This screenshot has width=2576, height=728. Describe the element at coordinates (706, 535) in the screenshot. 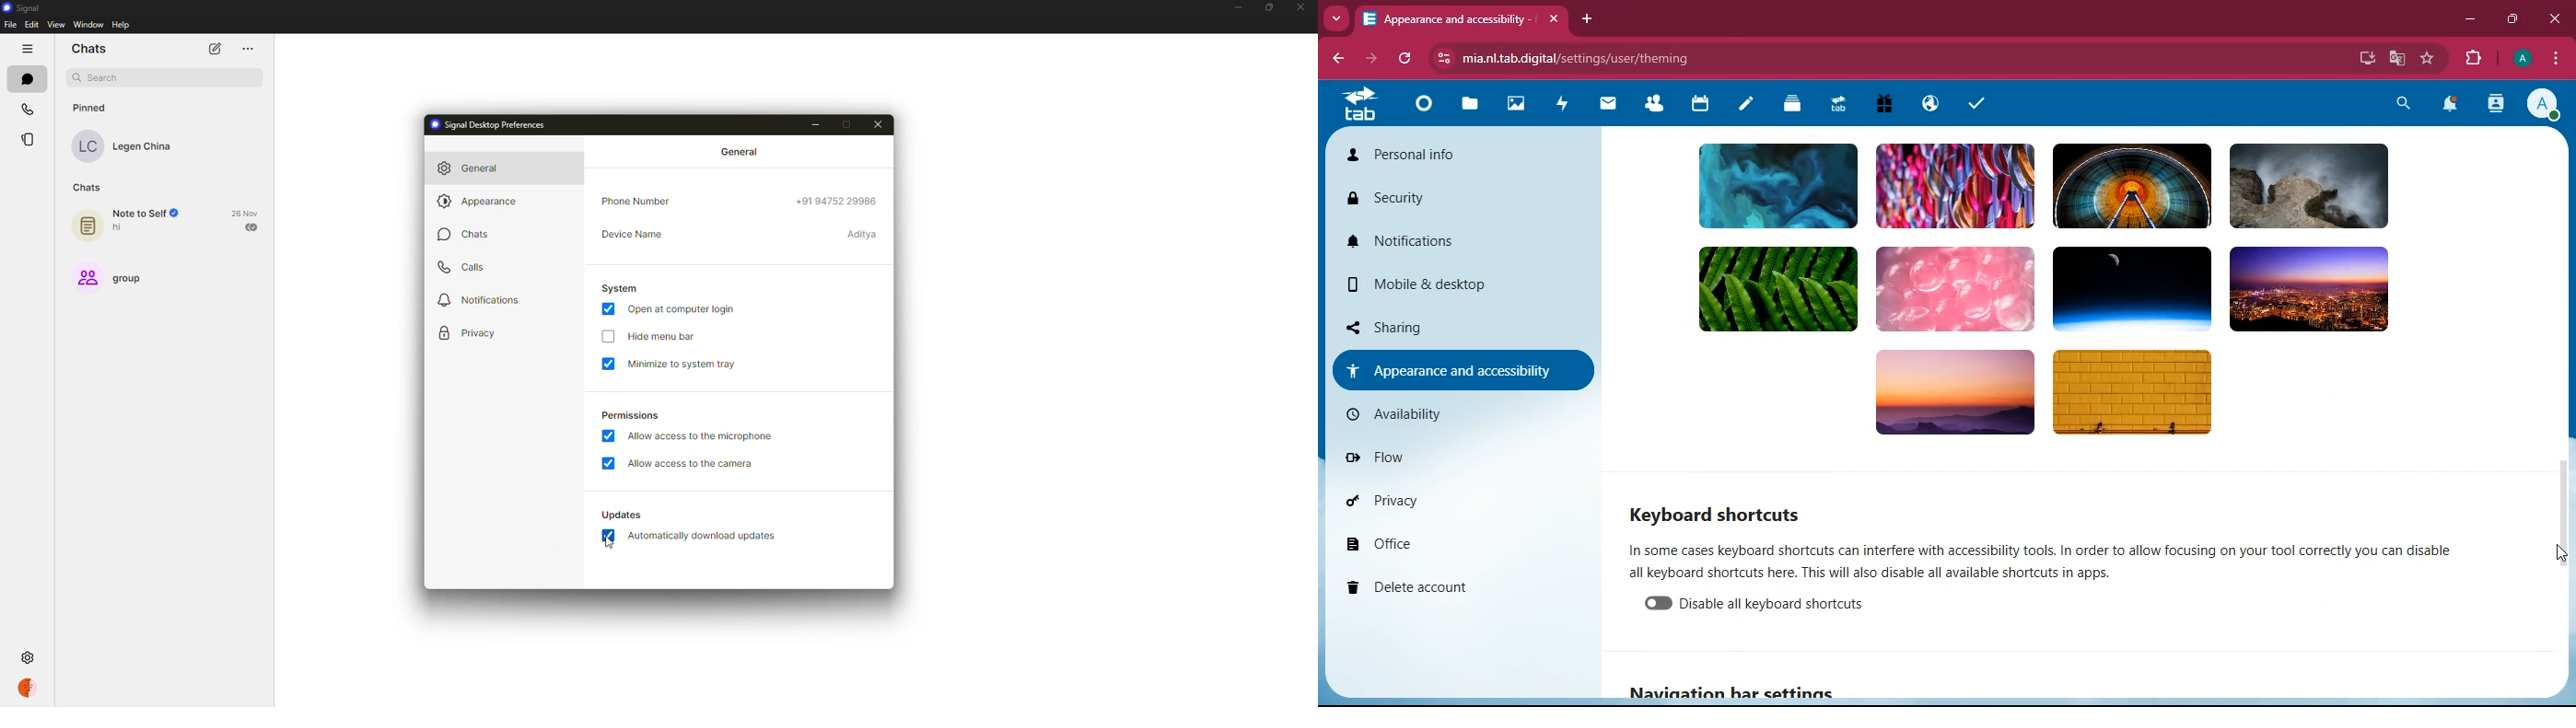

I see `automatically download updates` at that location.